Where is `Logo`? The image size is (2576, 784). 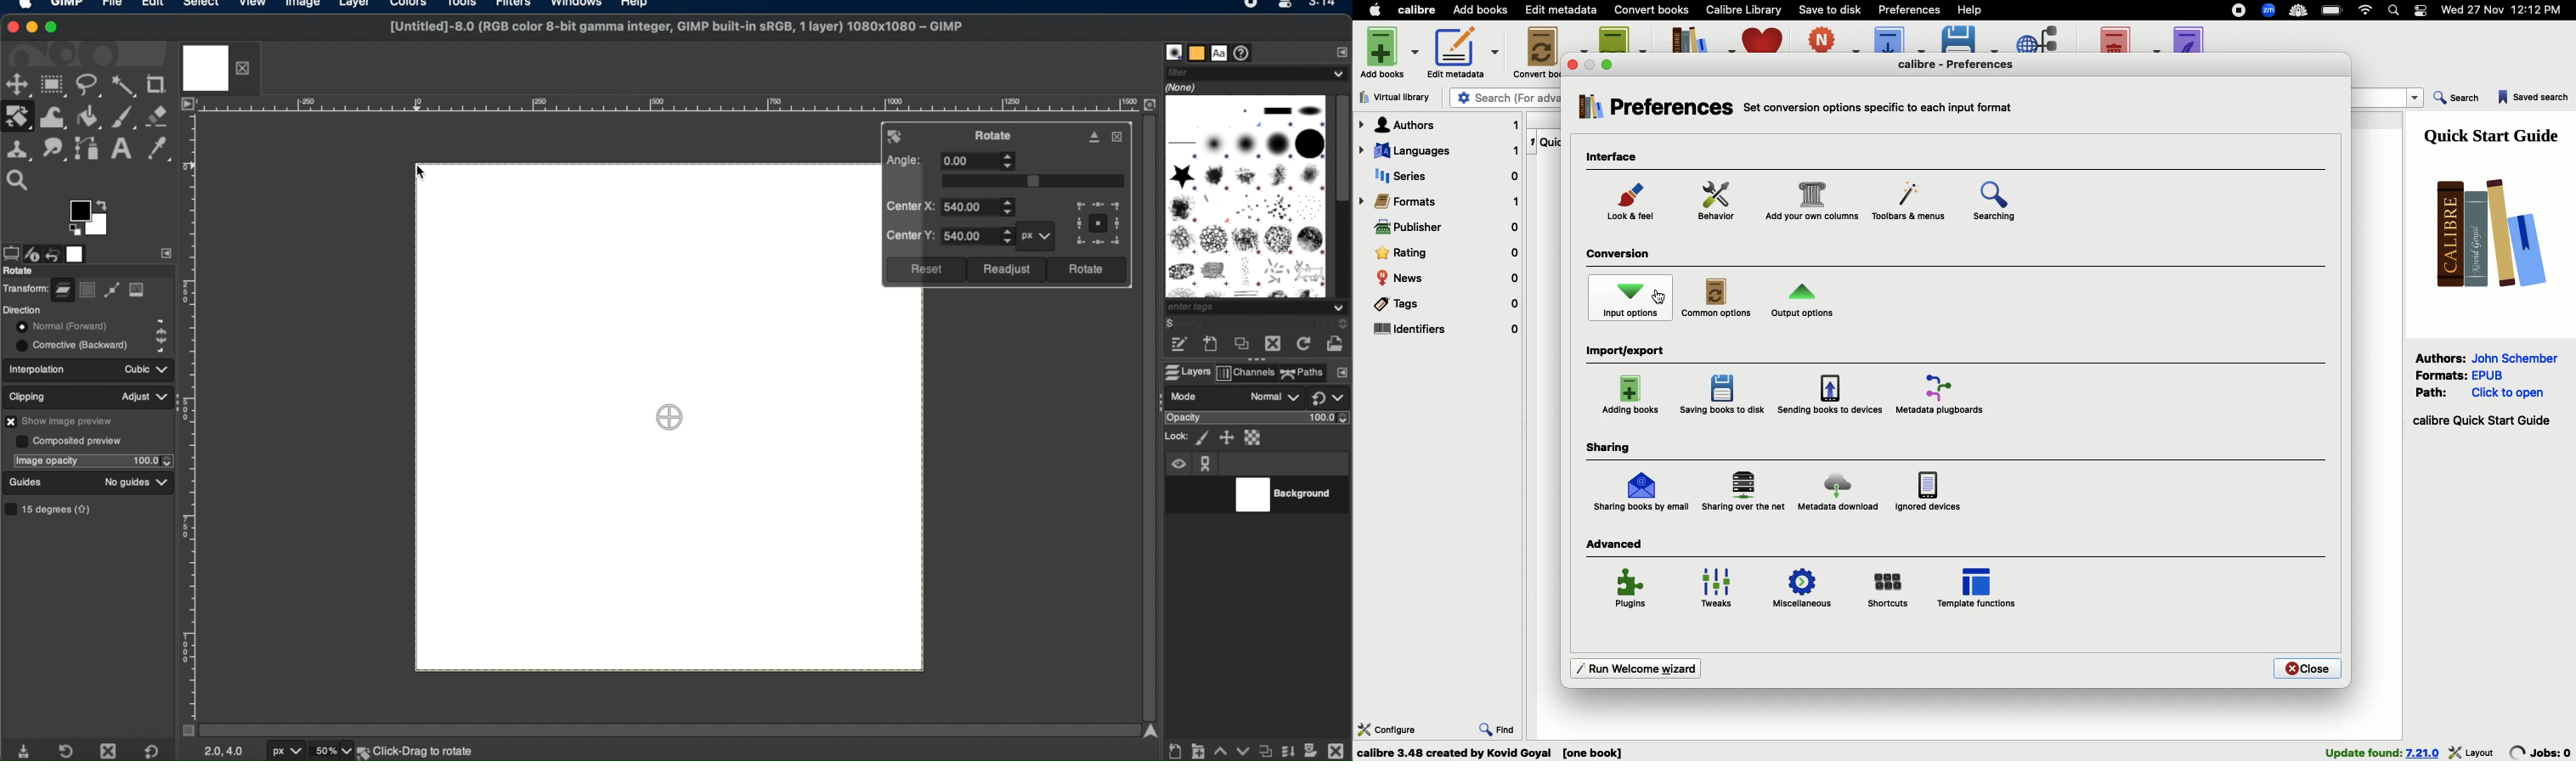 Logo is located at coordinates (2485, 232).